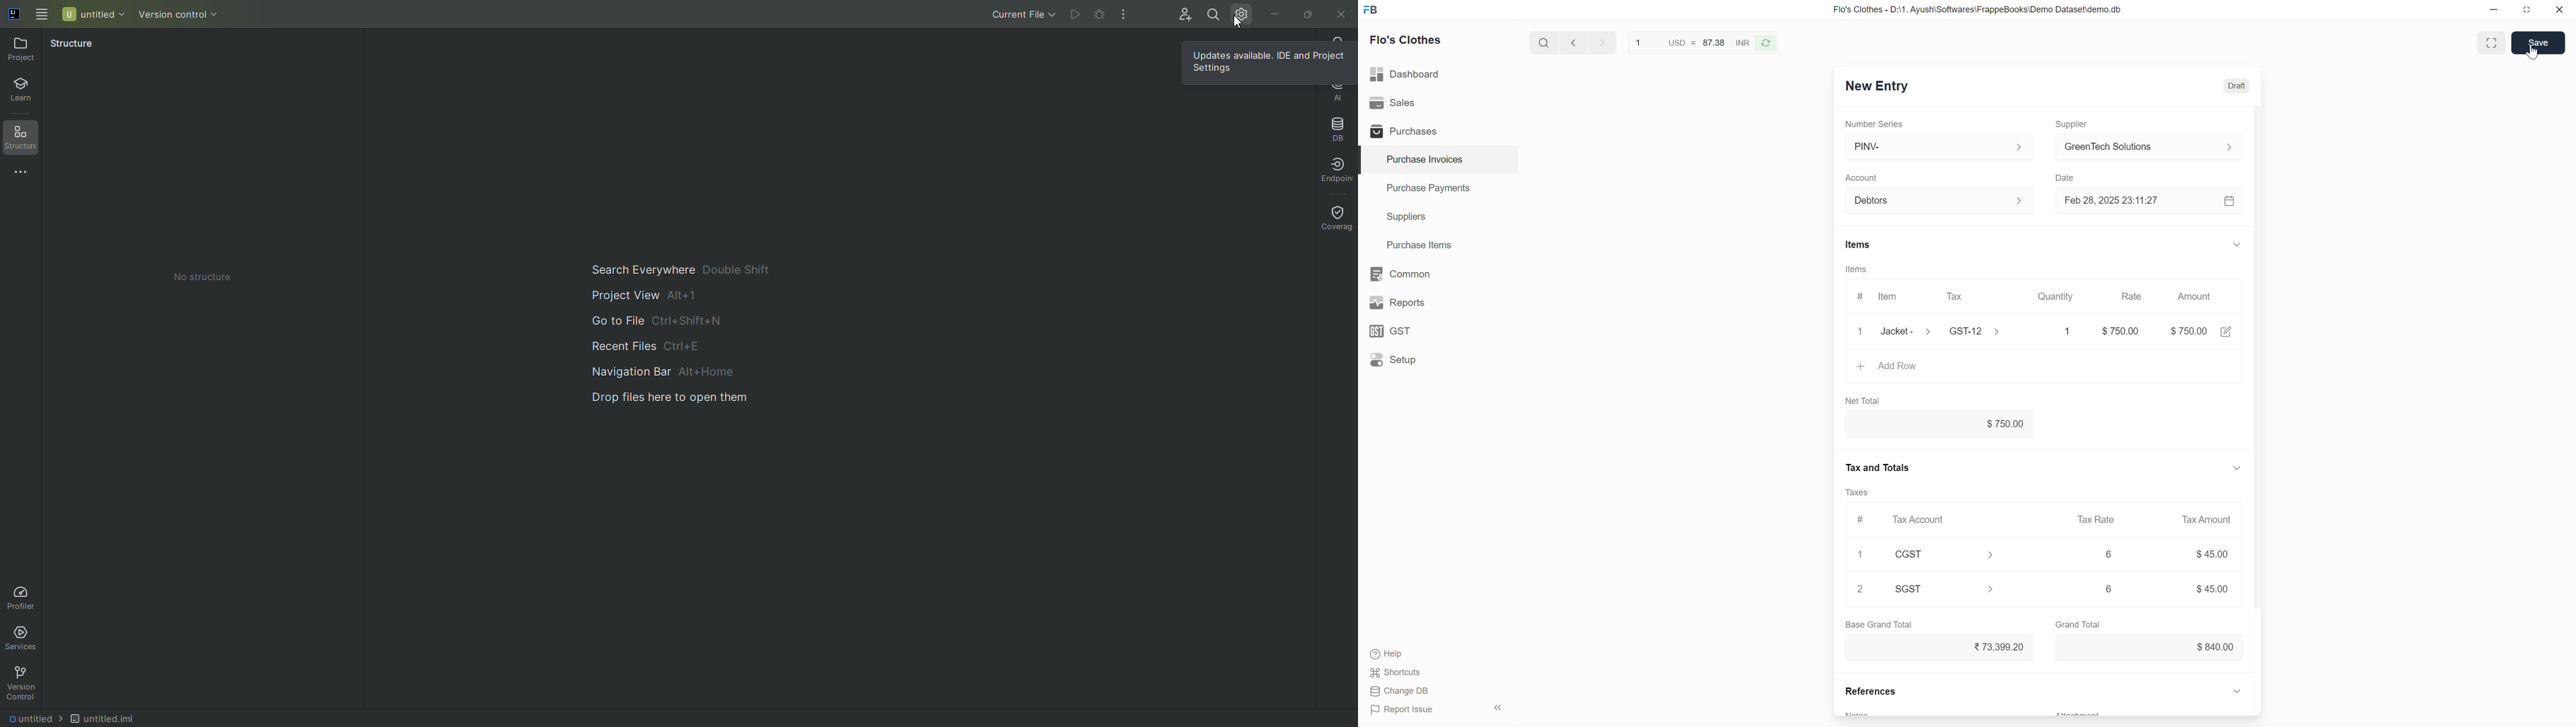  I want to click on Edit, so click(2226, 332).